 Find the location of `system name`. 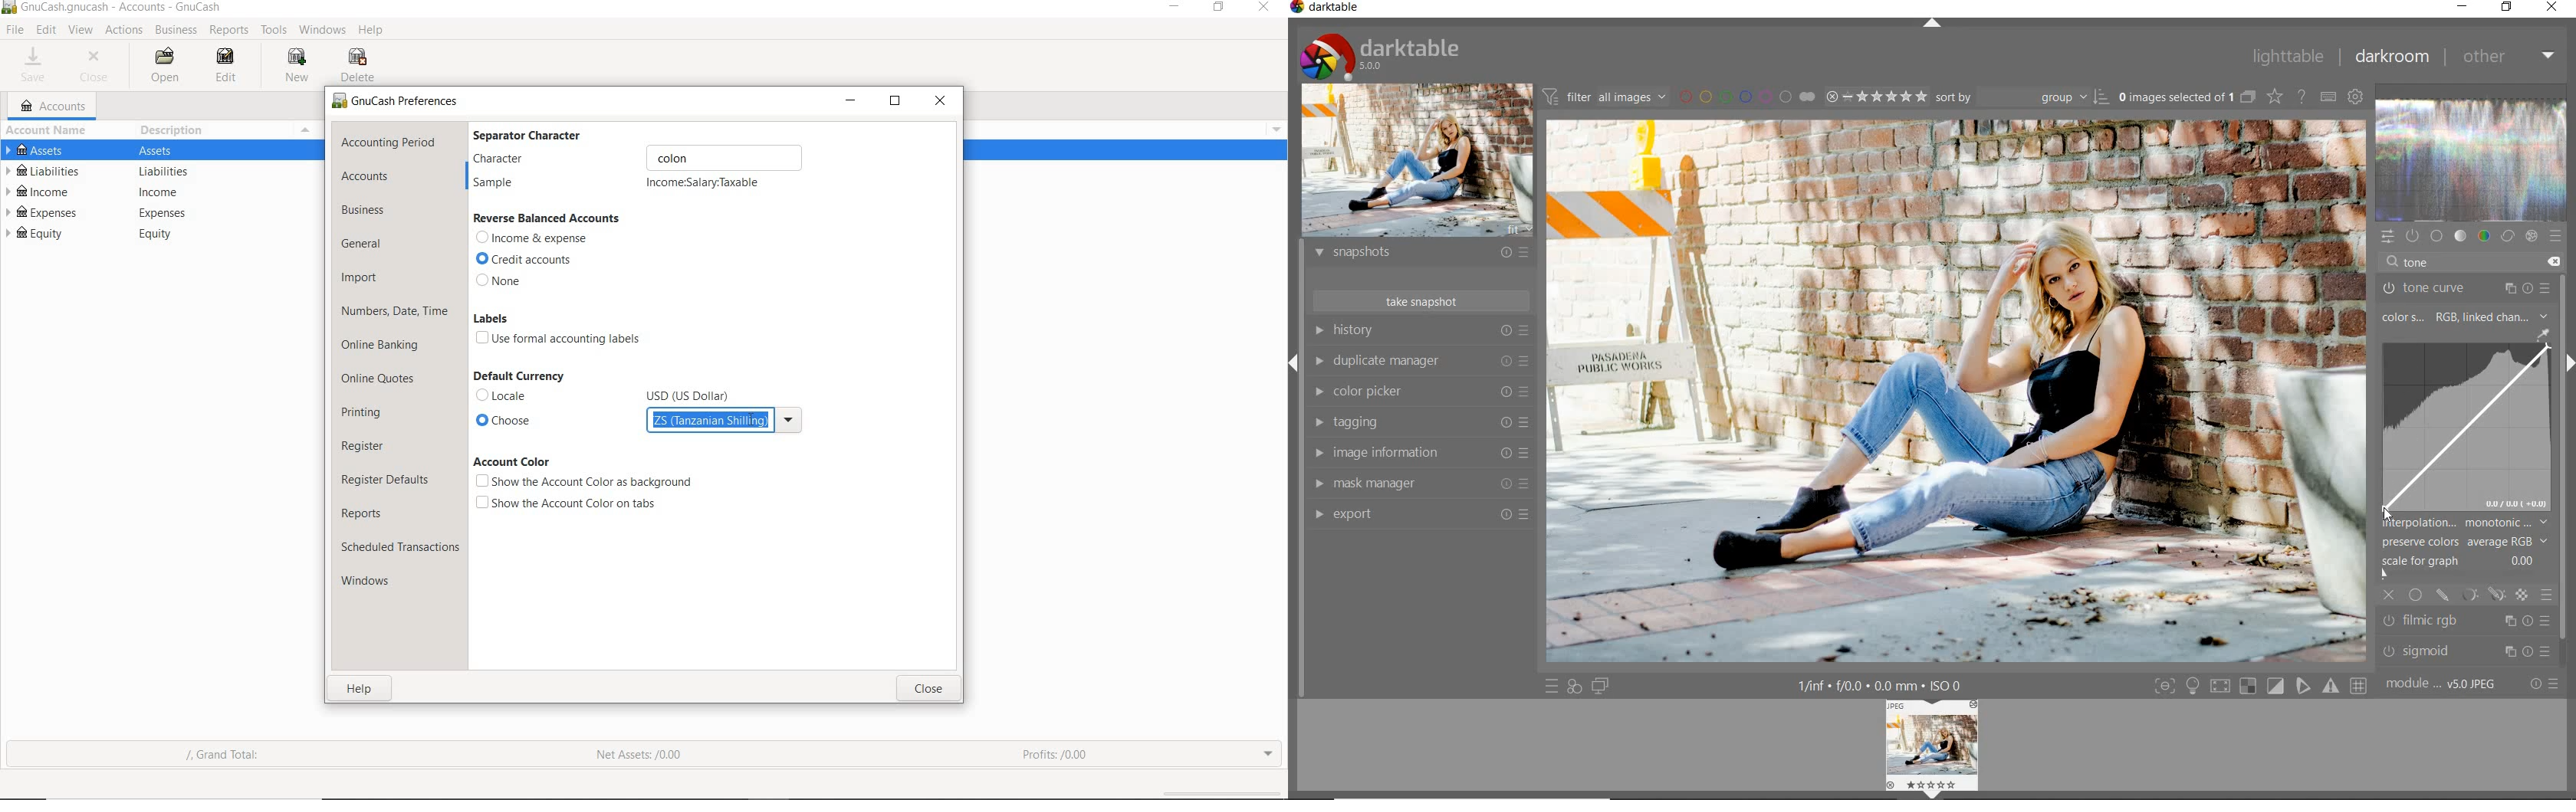

system name is located at coordinates (121, 8).